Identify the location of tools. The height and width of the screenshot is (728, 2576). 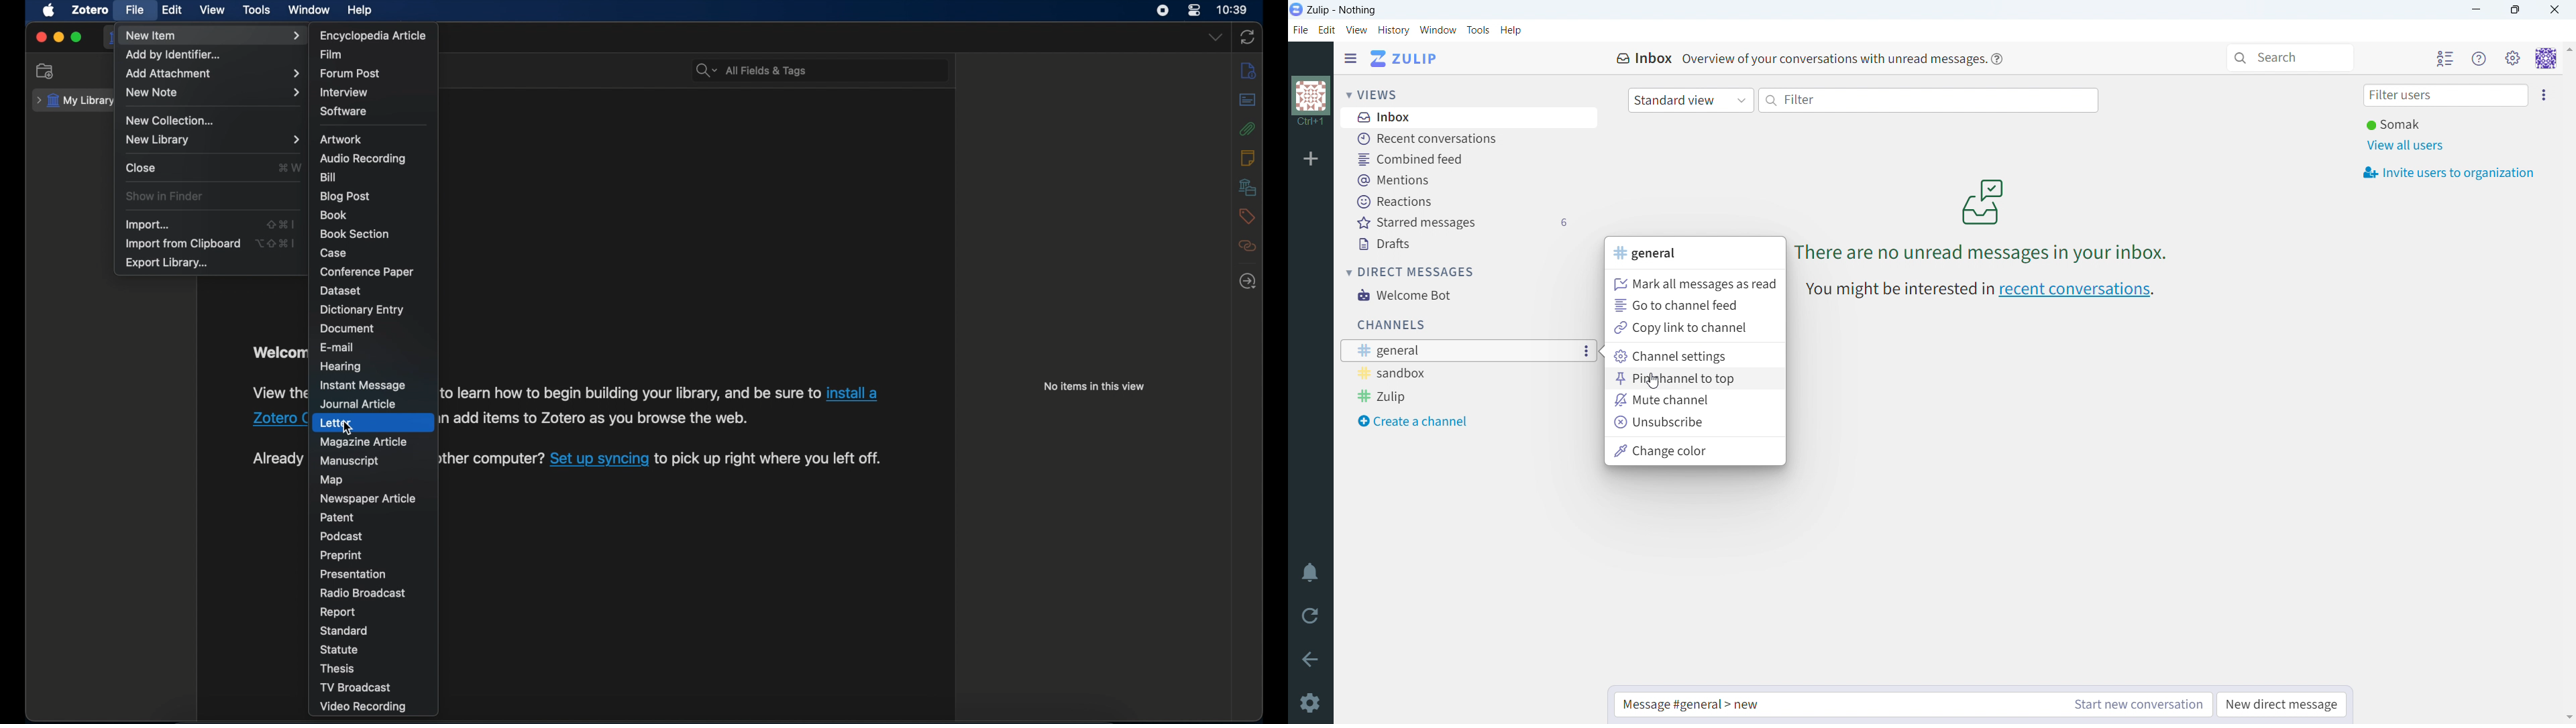
(257, 9).